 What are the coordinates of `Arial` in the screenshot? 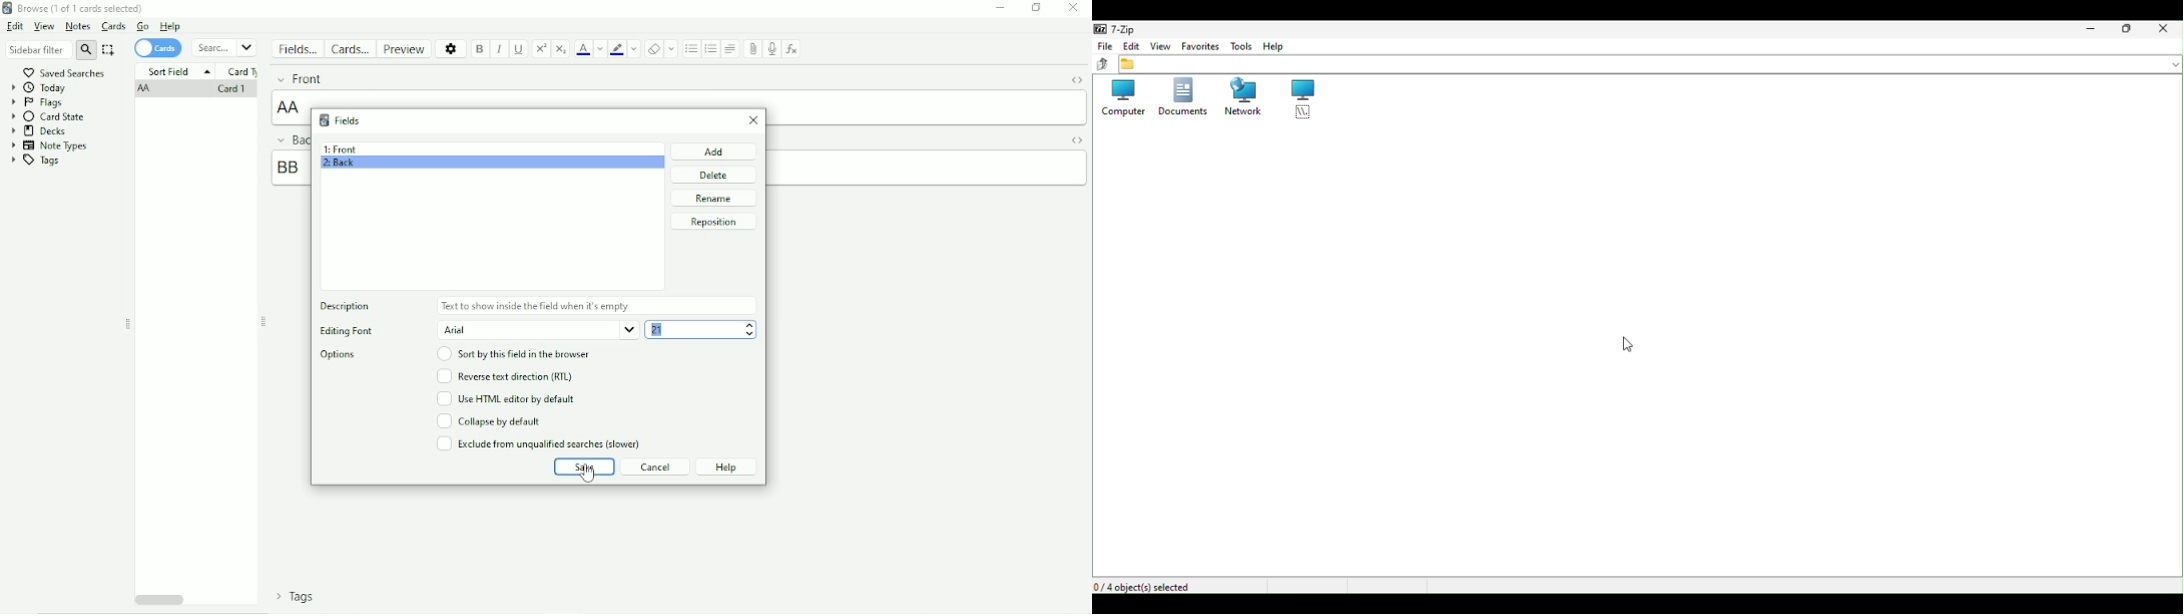 It's located at (538, 330).